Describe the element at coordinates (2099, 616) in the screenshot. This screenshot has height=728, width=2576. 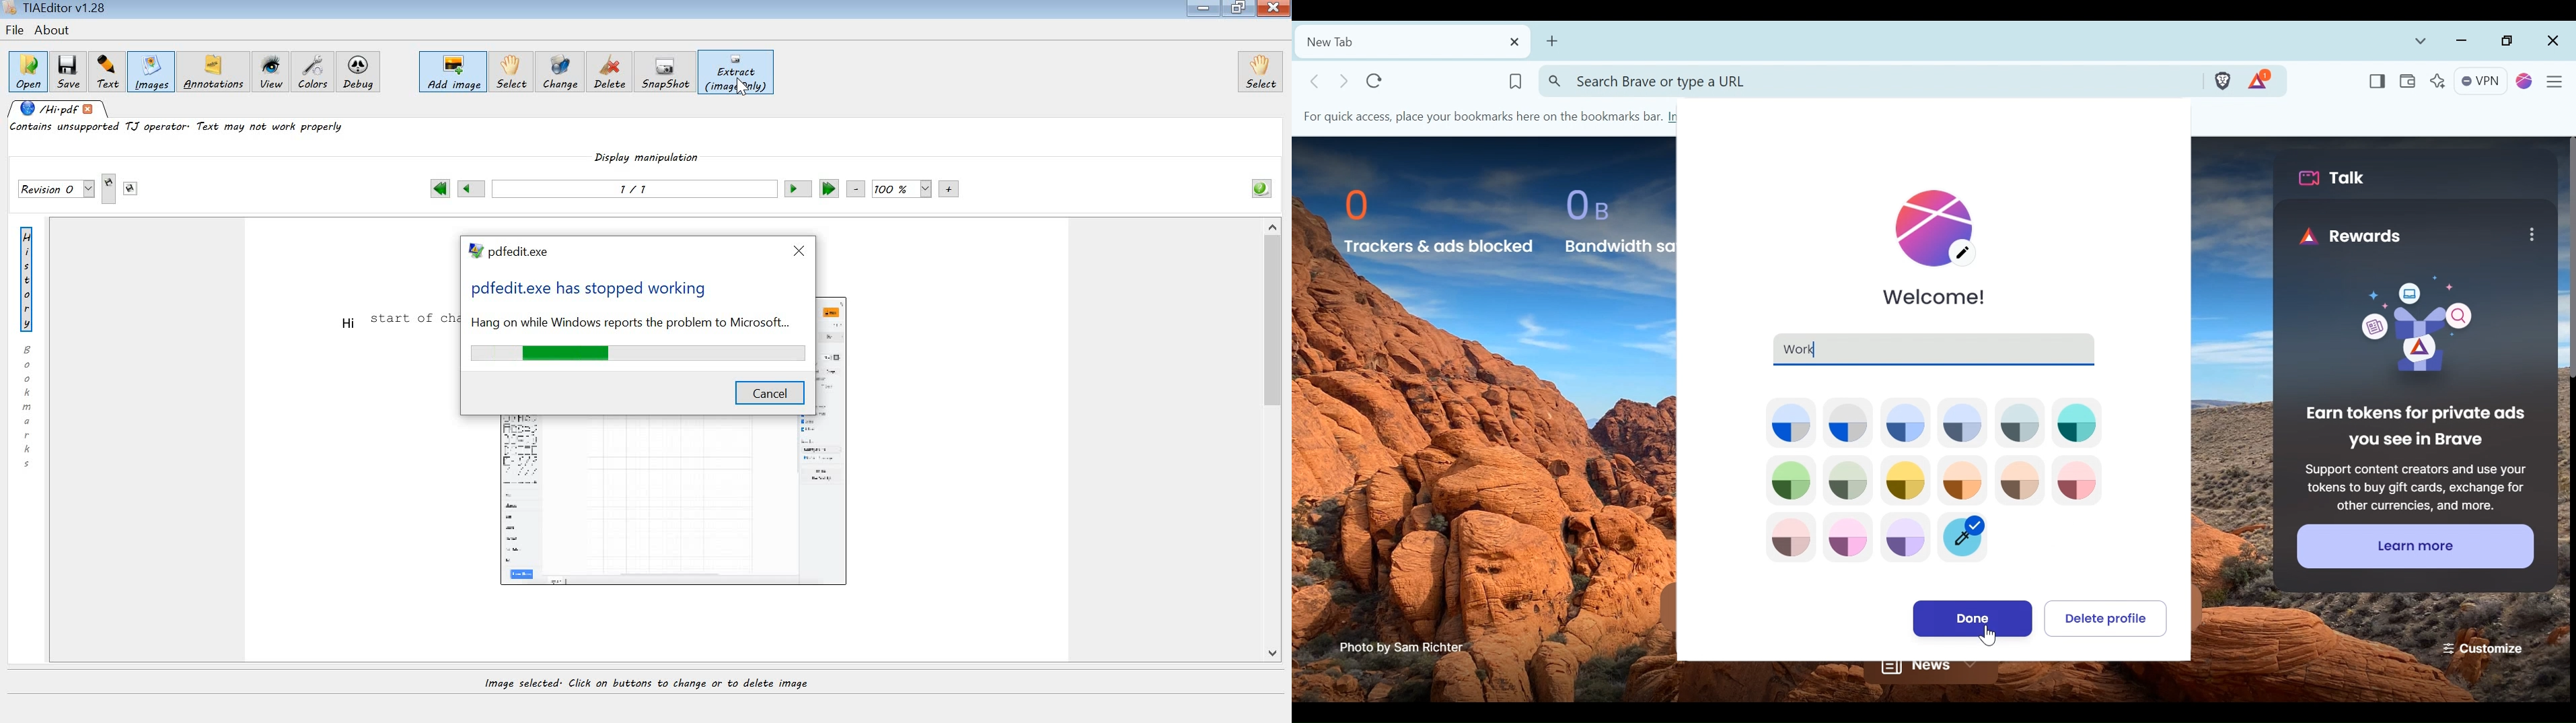
I see `Delete Profile` at that location.